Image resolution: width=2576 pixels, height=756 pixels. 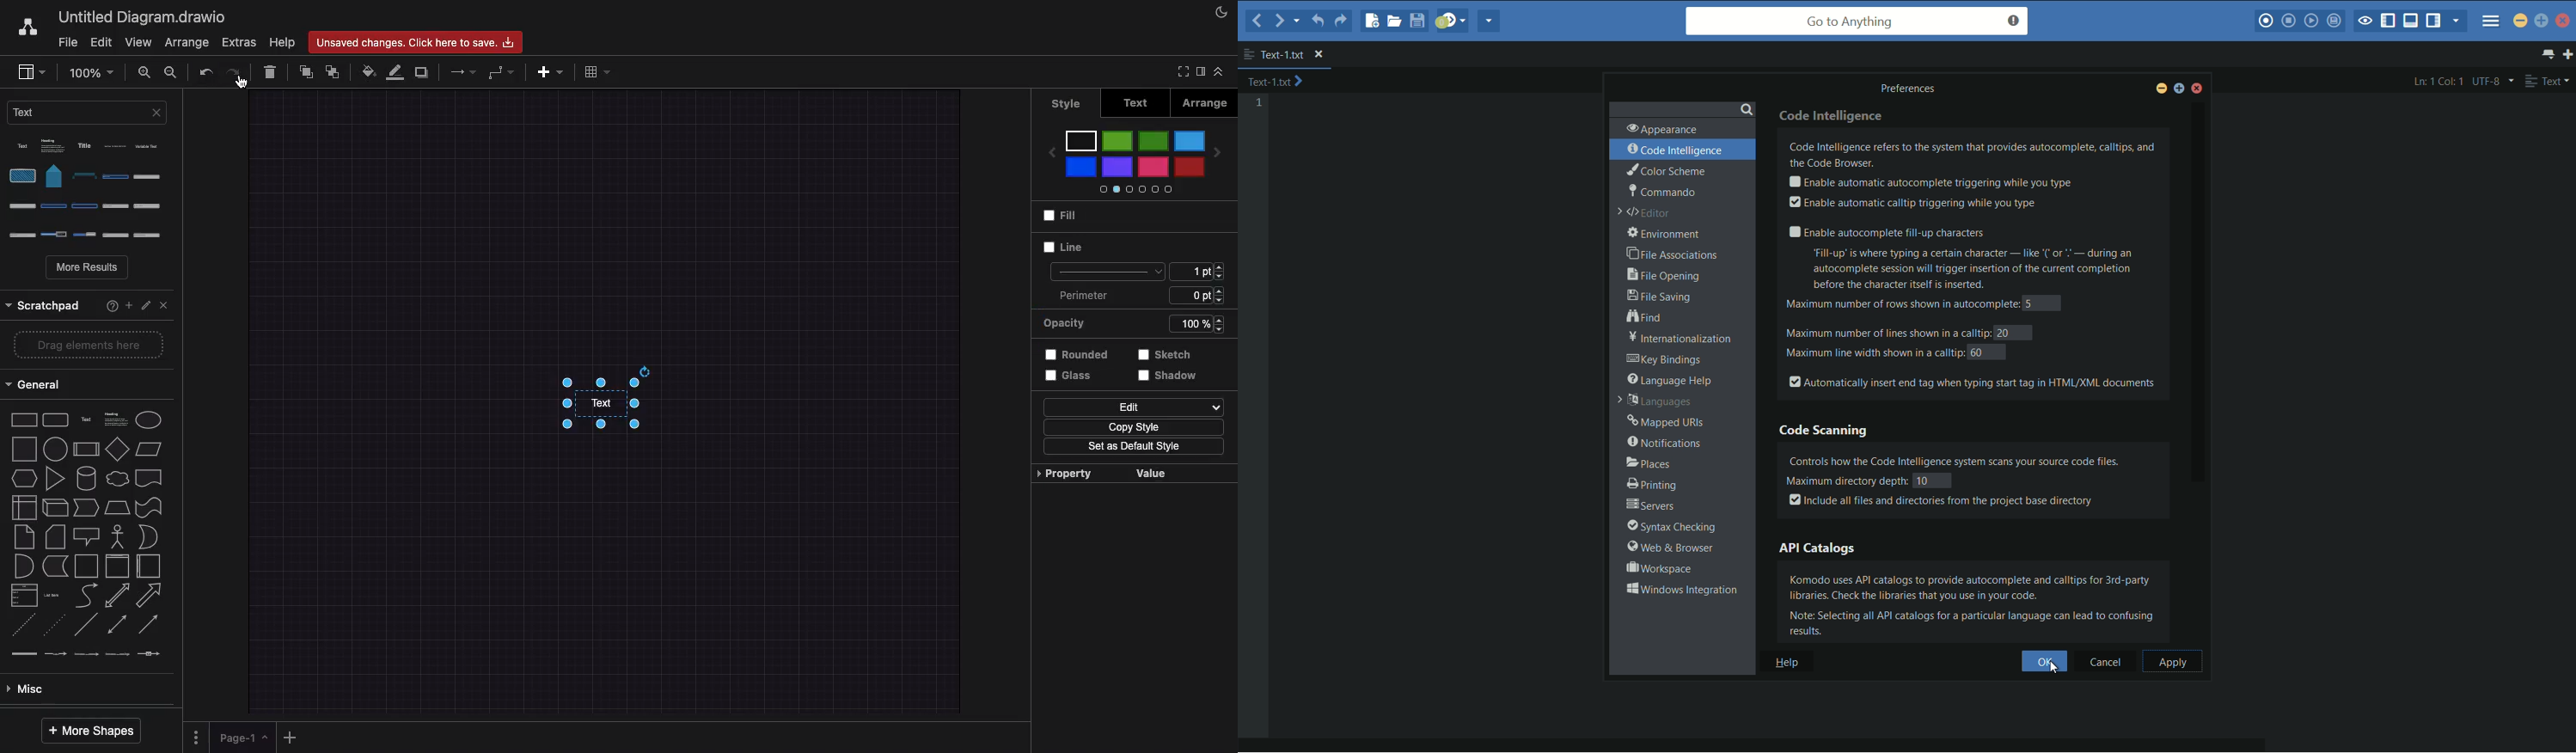 I want to click on Add, so click(x=128, y=303).